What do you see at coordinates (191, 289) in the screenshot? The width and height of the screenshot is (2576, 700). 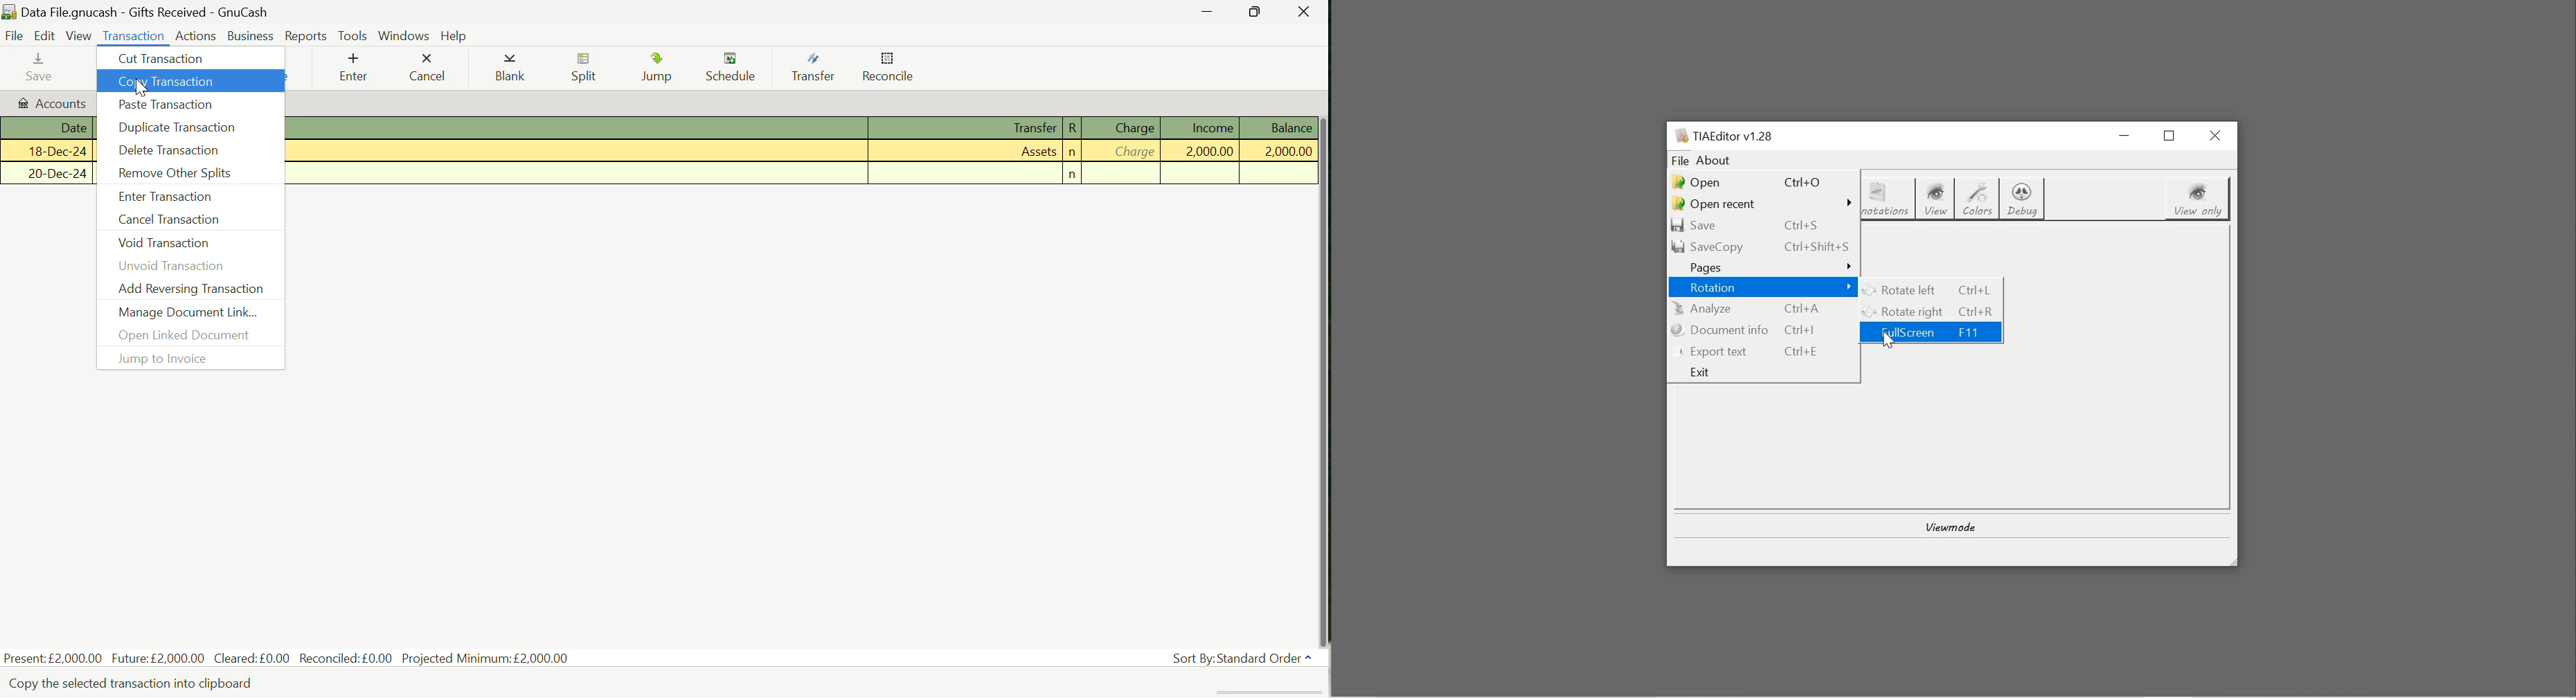 I see `Add Reversing Transaction` at bounding box center [191, 289].